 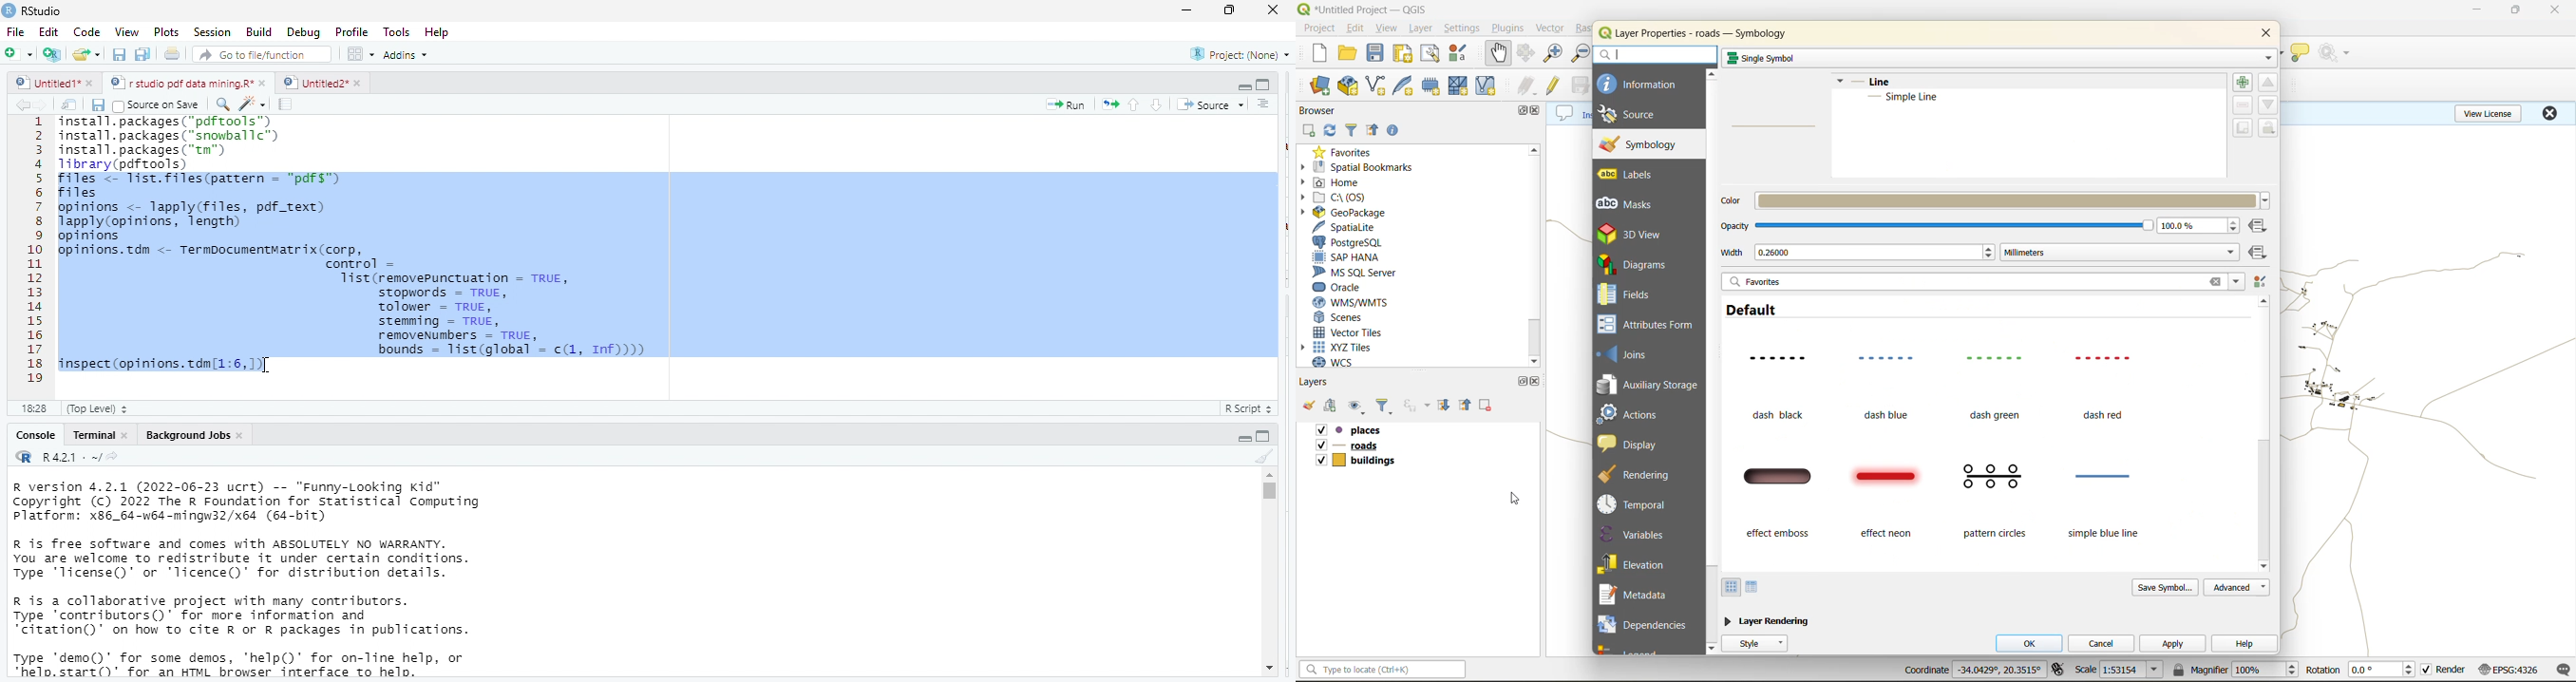 I want to click on plots, so click(x=166, y=32).